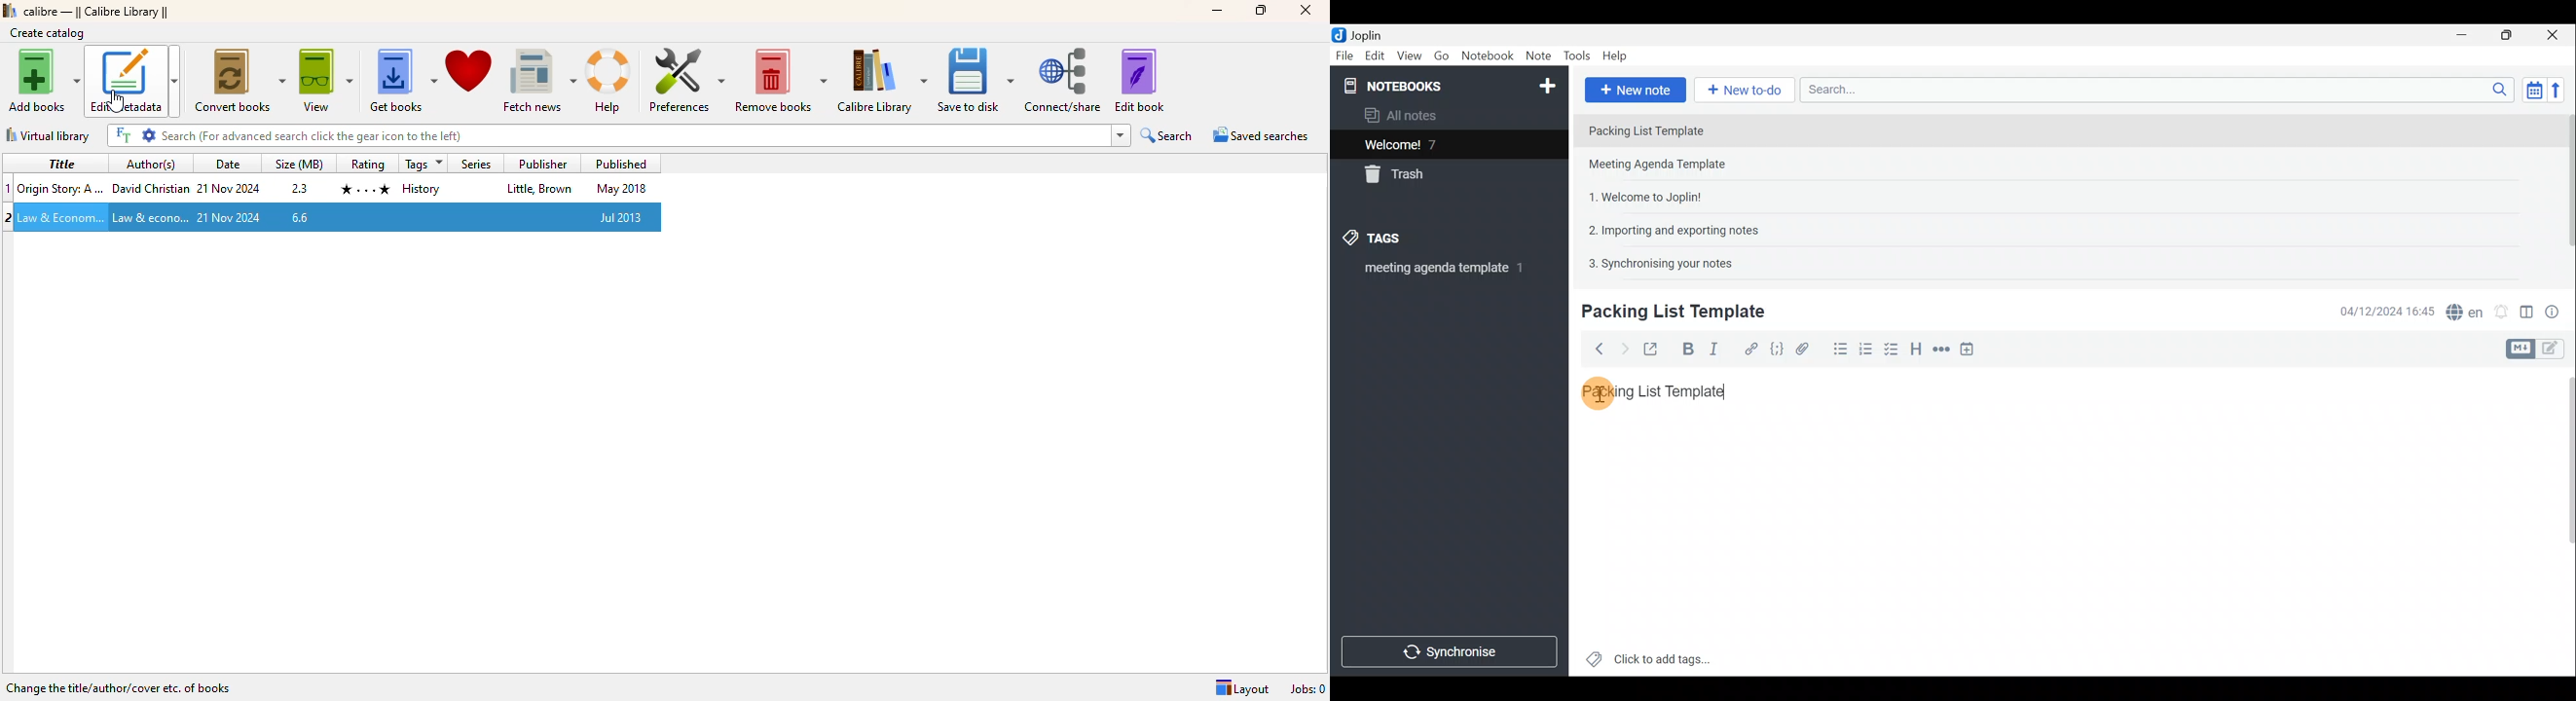 The image size is (2576, 728). Describe the element at coordinates (1895, 352) in the screenshot. I see `Checkbox` at that location.